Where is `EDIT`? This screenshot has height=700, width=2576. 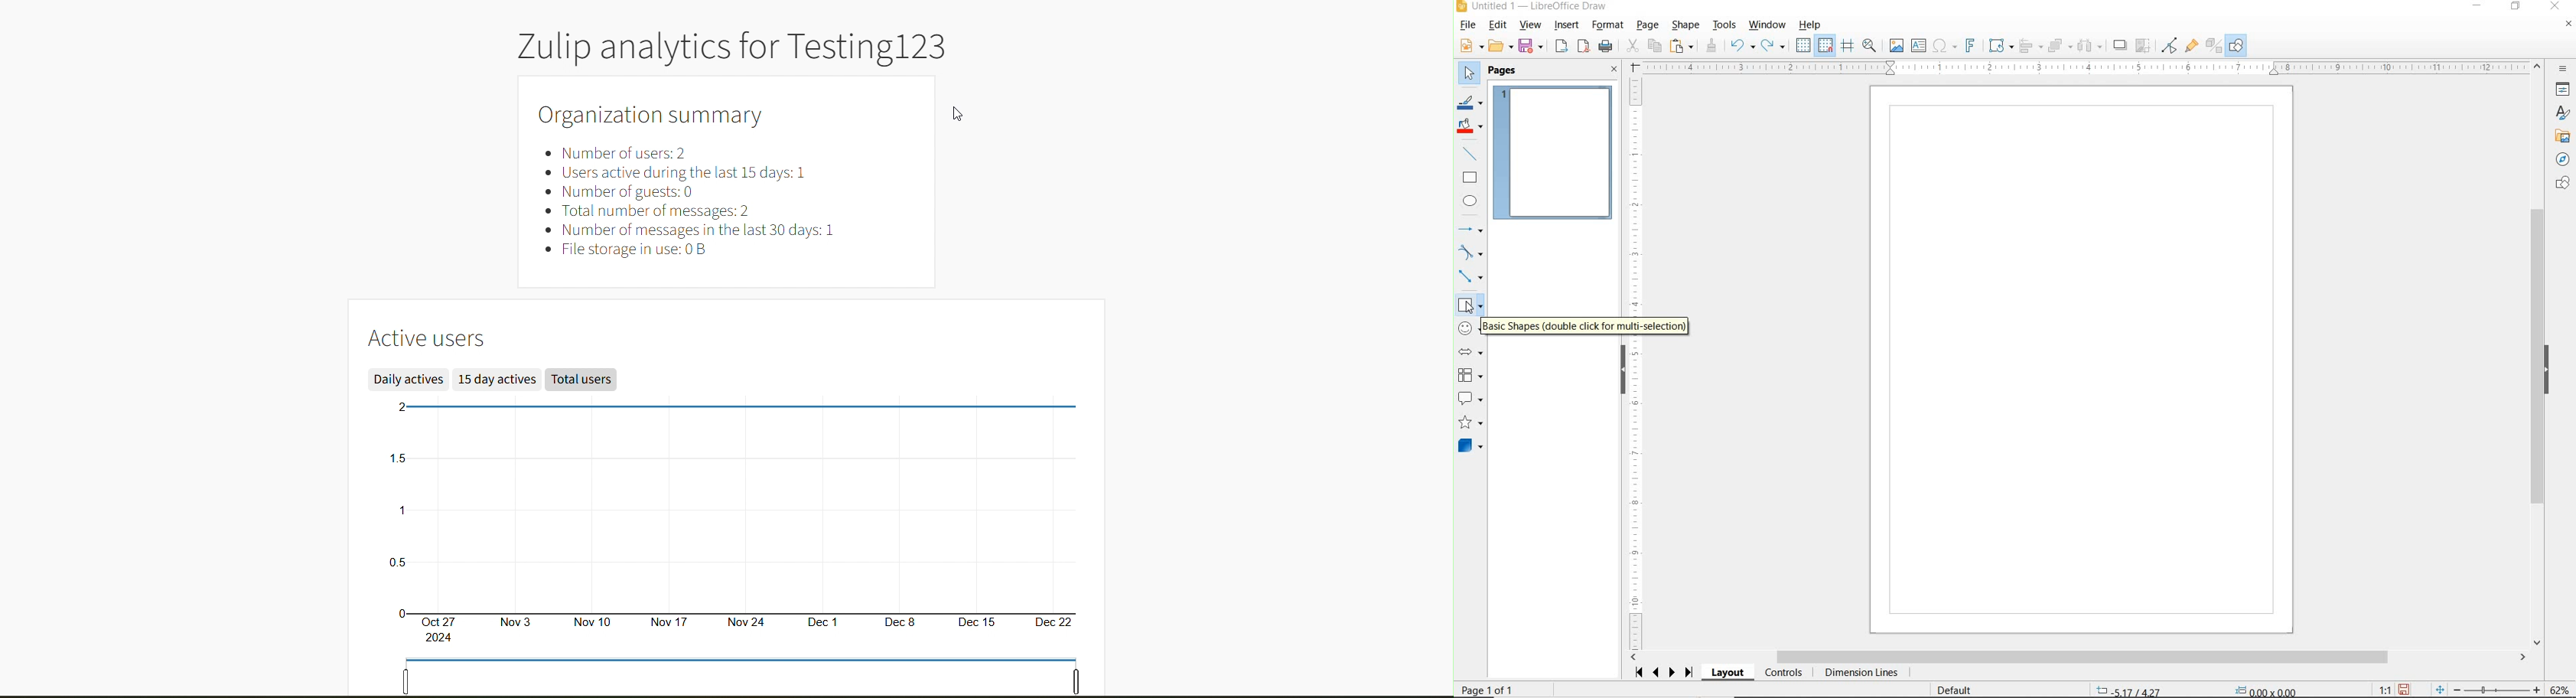 EDIT is located at coordinates (1498, 25).